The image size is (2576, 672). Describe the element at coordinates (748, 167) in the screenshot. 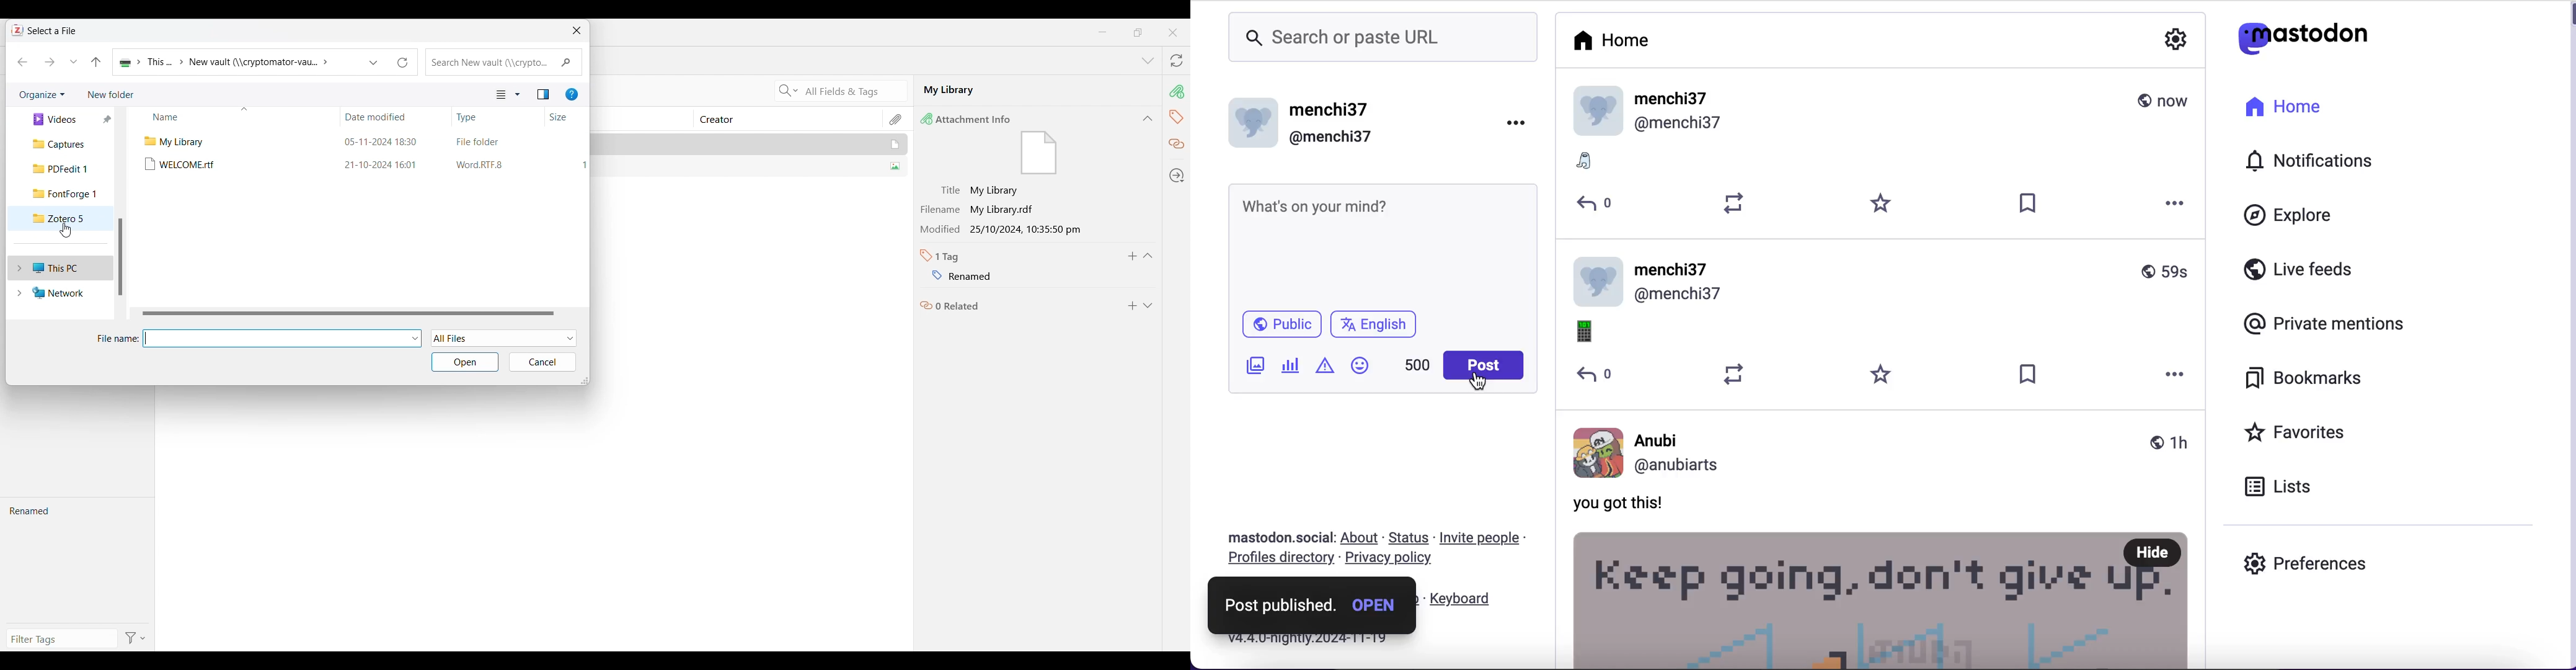

I see `SUMMER` at that location.